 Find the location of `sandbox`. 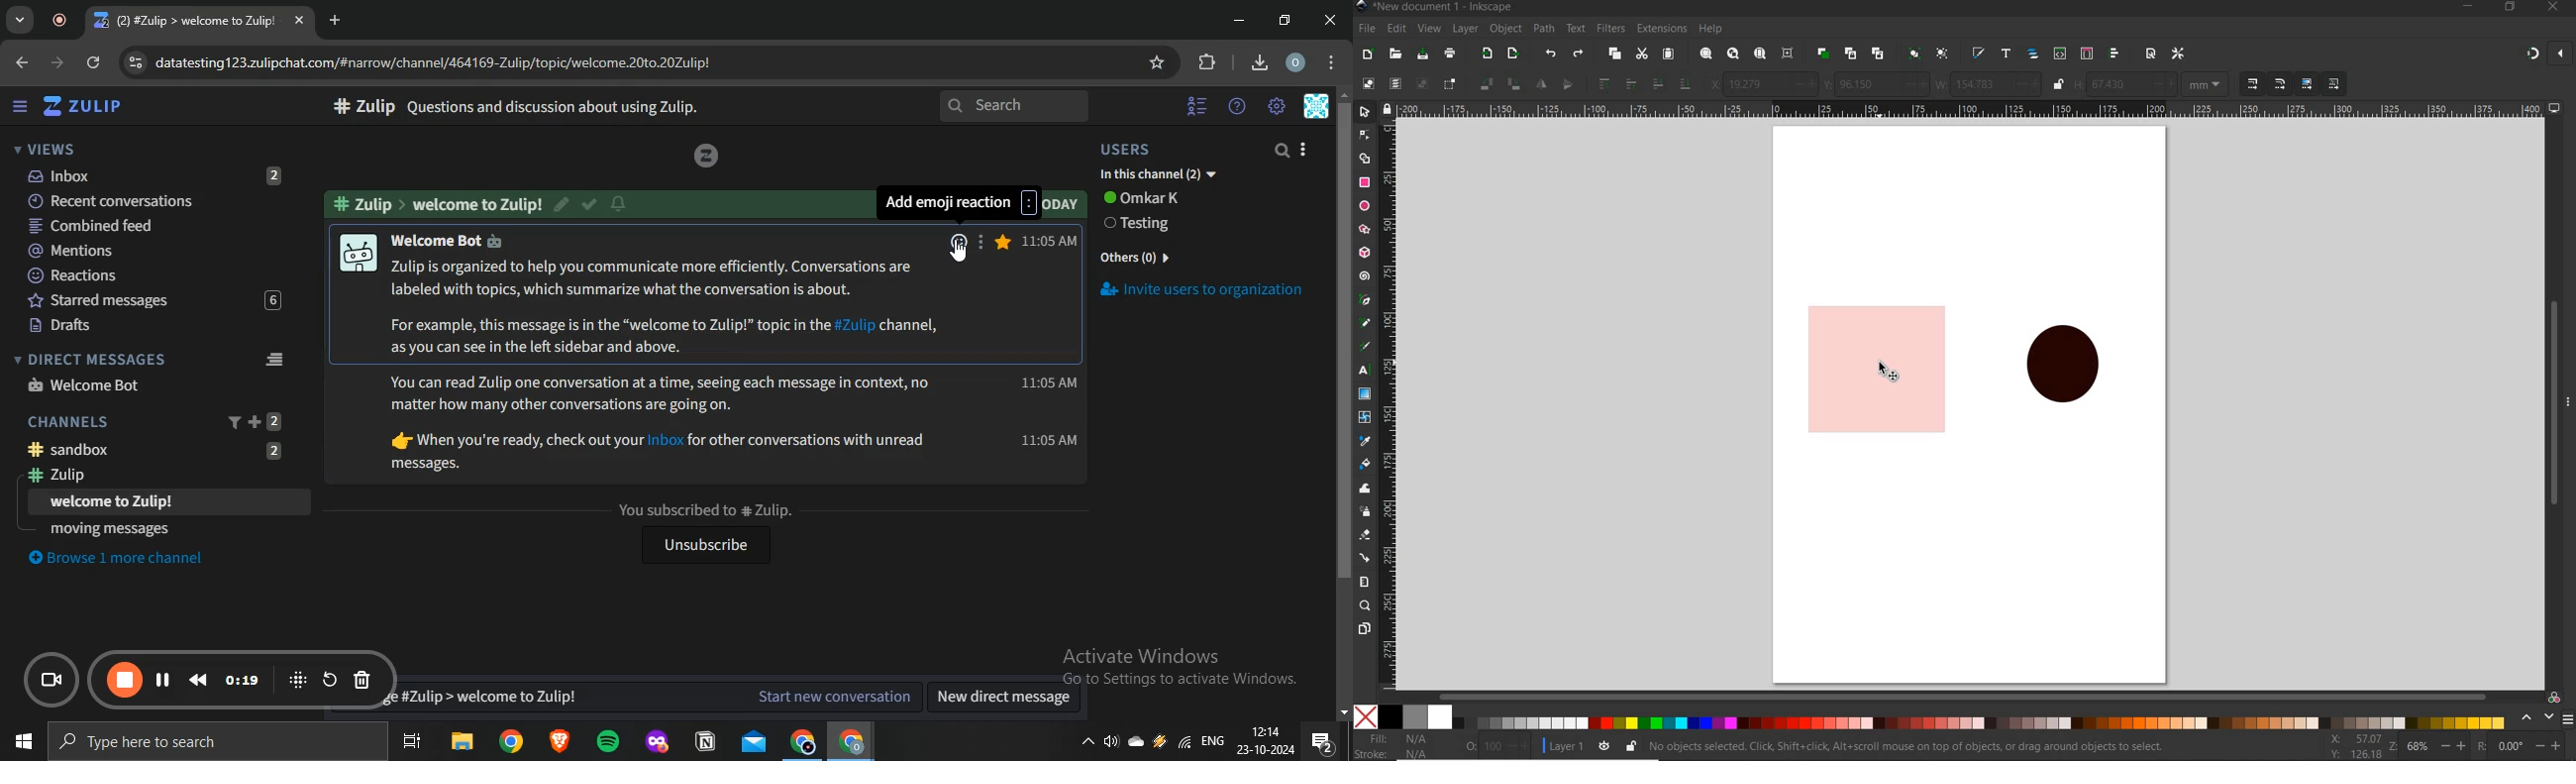

sandbox is located at coordinates (164, 449).